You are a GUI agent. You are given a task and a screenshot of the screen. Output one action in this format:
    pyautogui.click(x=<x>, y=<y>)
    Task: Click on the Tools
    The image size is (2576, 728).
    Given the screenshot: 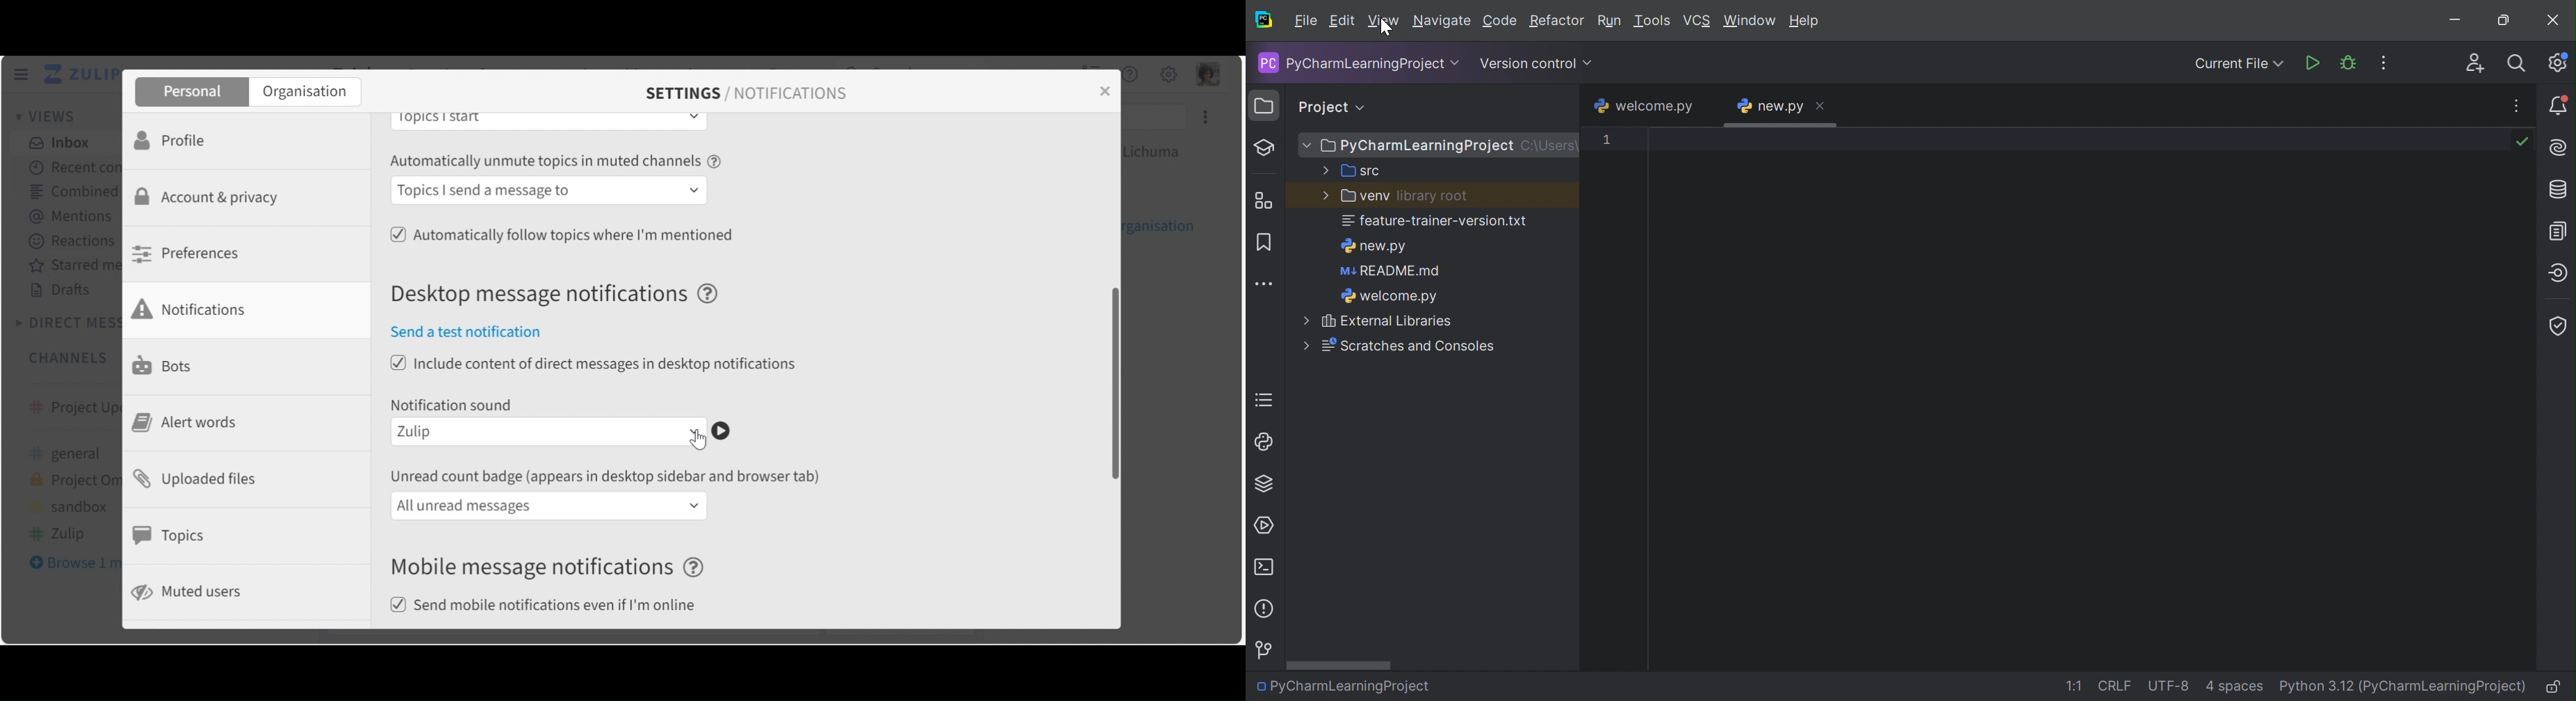 What is the action you would take?
    pyautogui.click(x=1653, y=21)
    